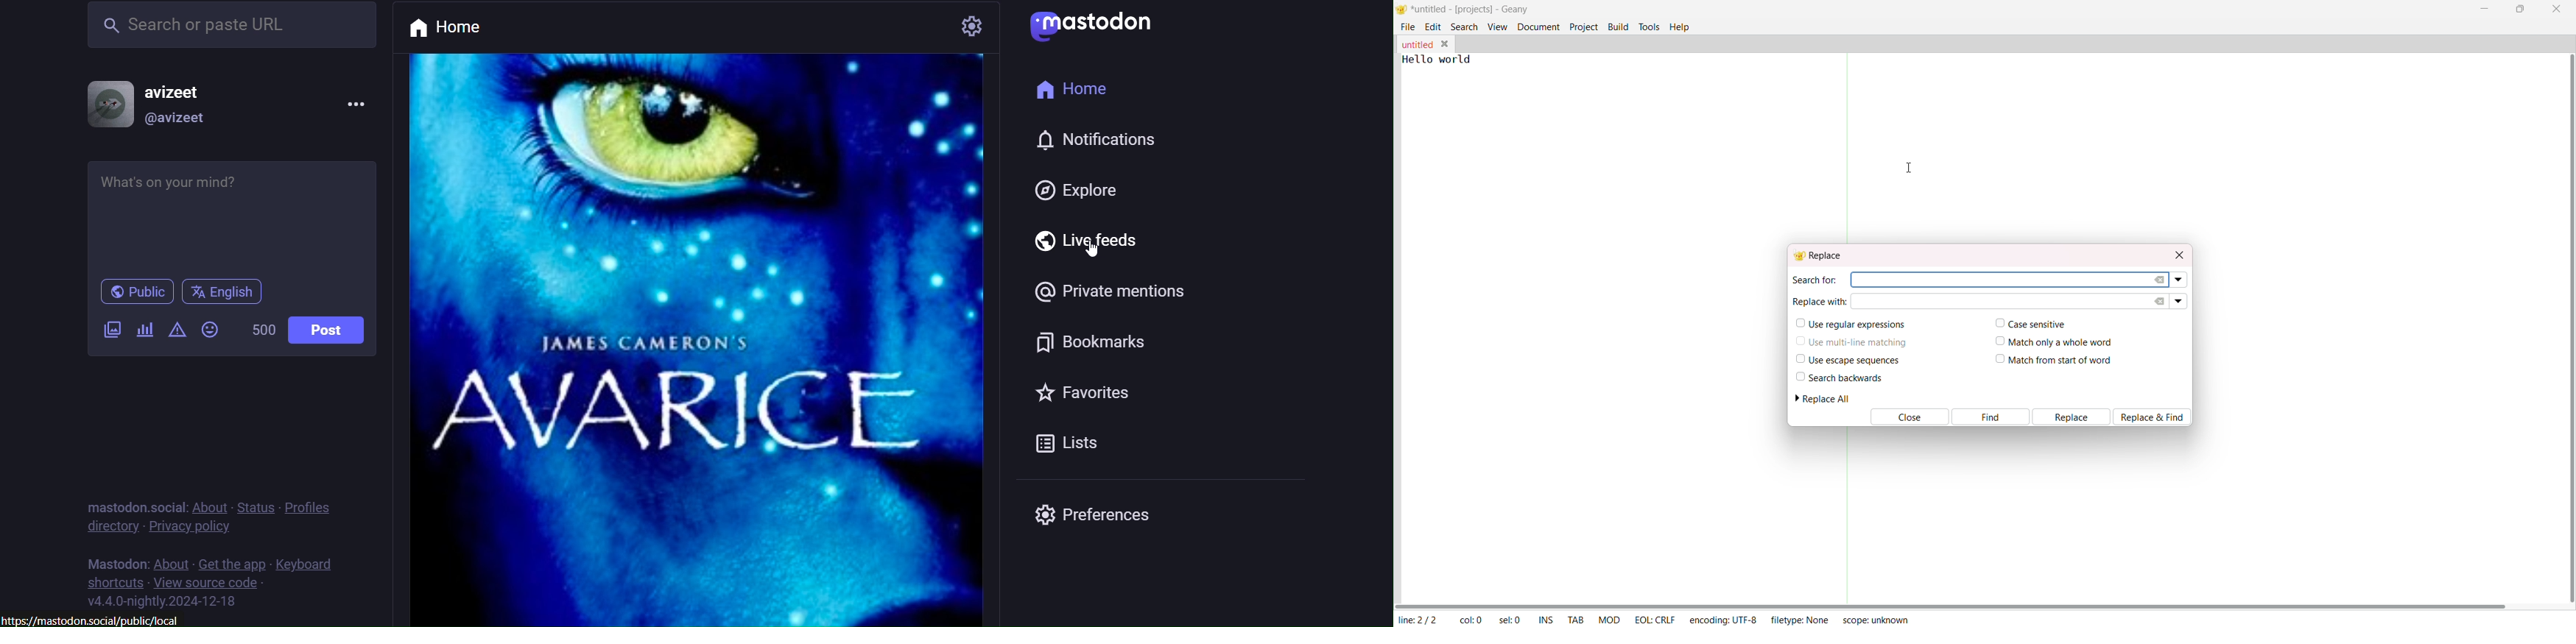 The height and width of the screenshot is (644, 2576). What do you see at coordinates (2557, 9) in the screenshot?
I see `close` at bounding box center [2557, 9].